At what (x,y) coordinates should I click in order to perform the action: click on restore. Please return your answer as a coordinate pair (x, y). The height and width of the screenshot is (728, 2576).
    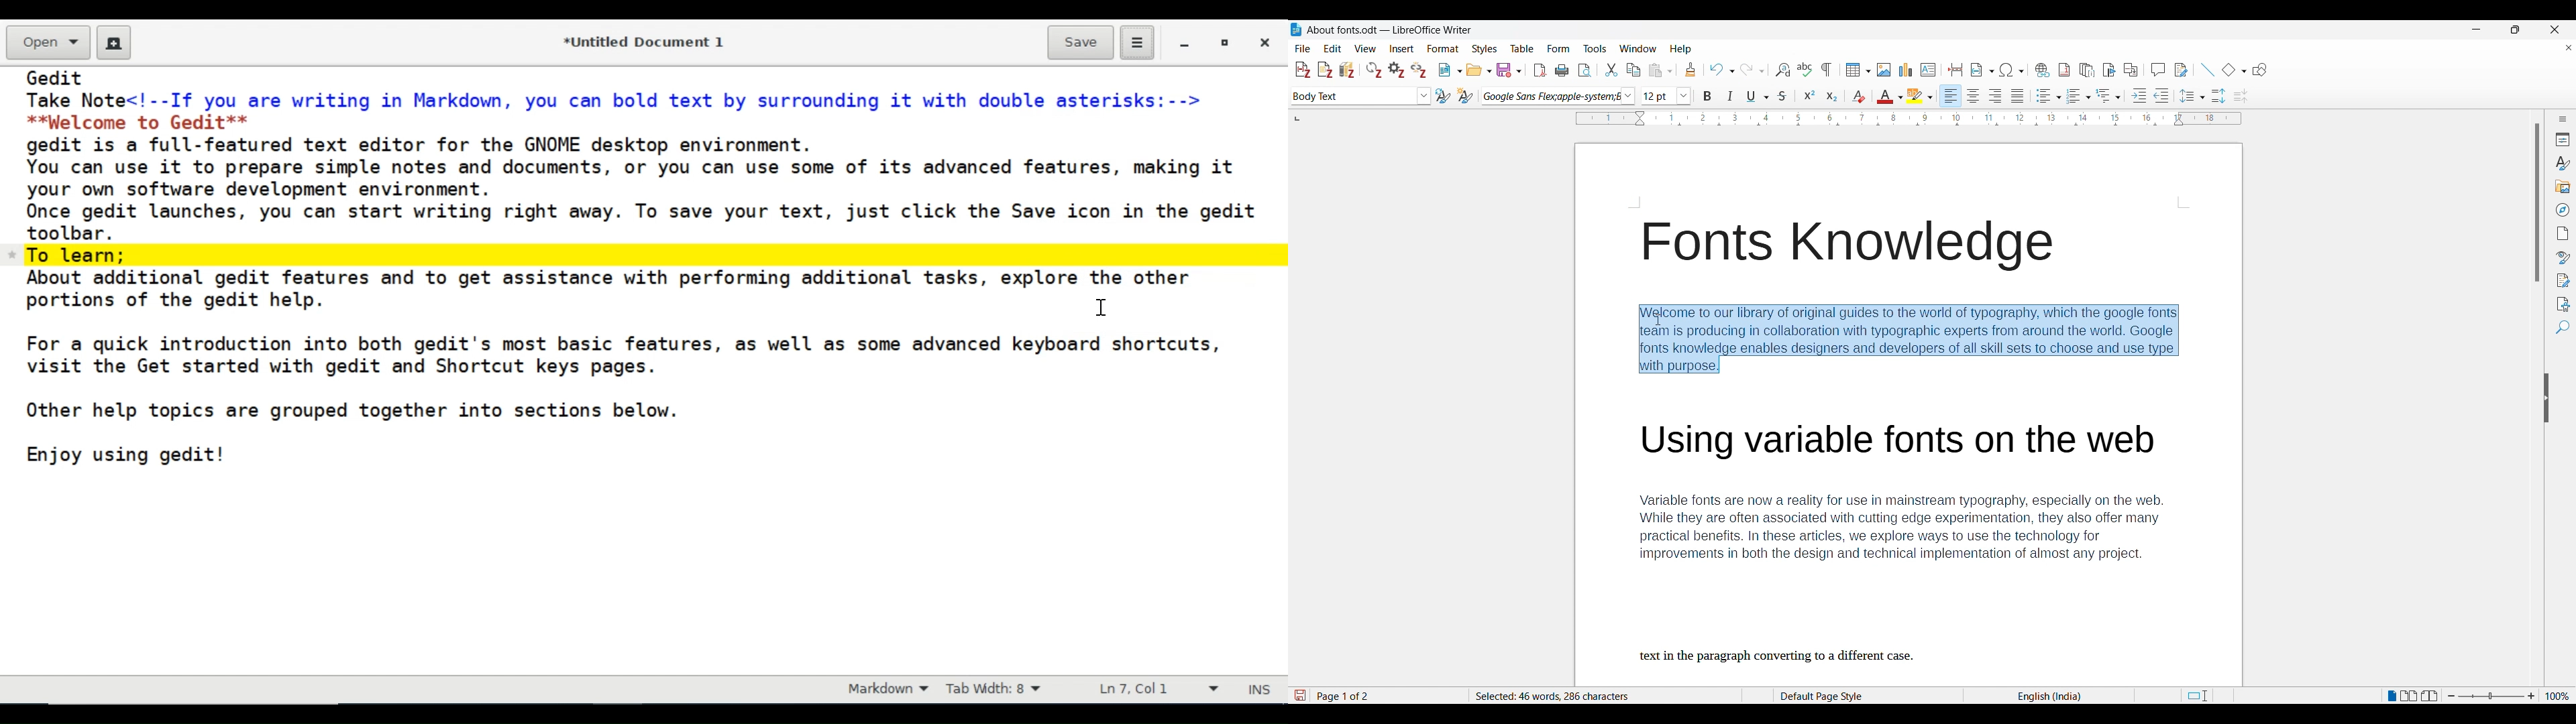
    Looking at the image, I should click on (1226, 45).